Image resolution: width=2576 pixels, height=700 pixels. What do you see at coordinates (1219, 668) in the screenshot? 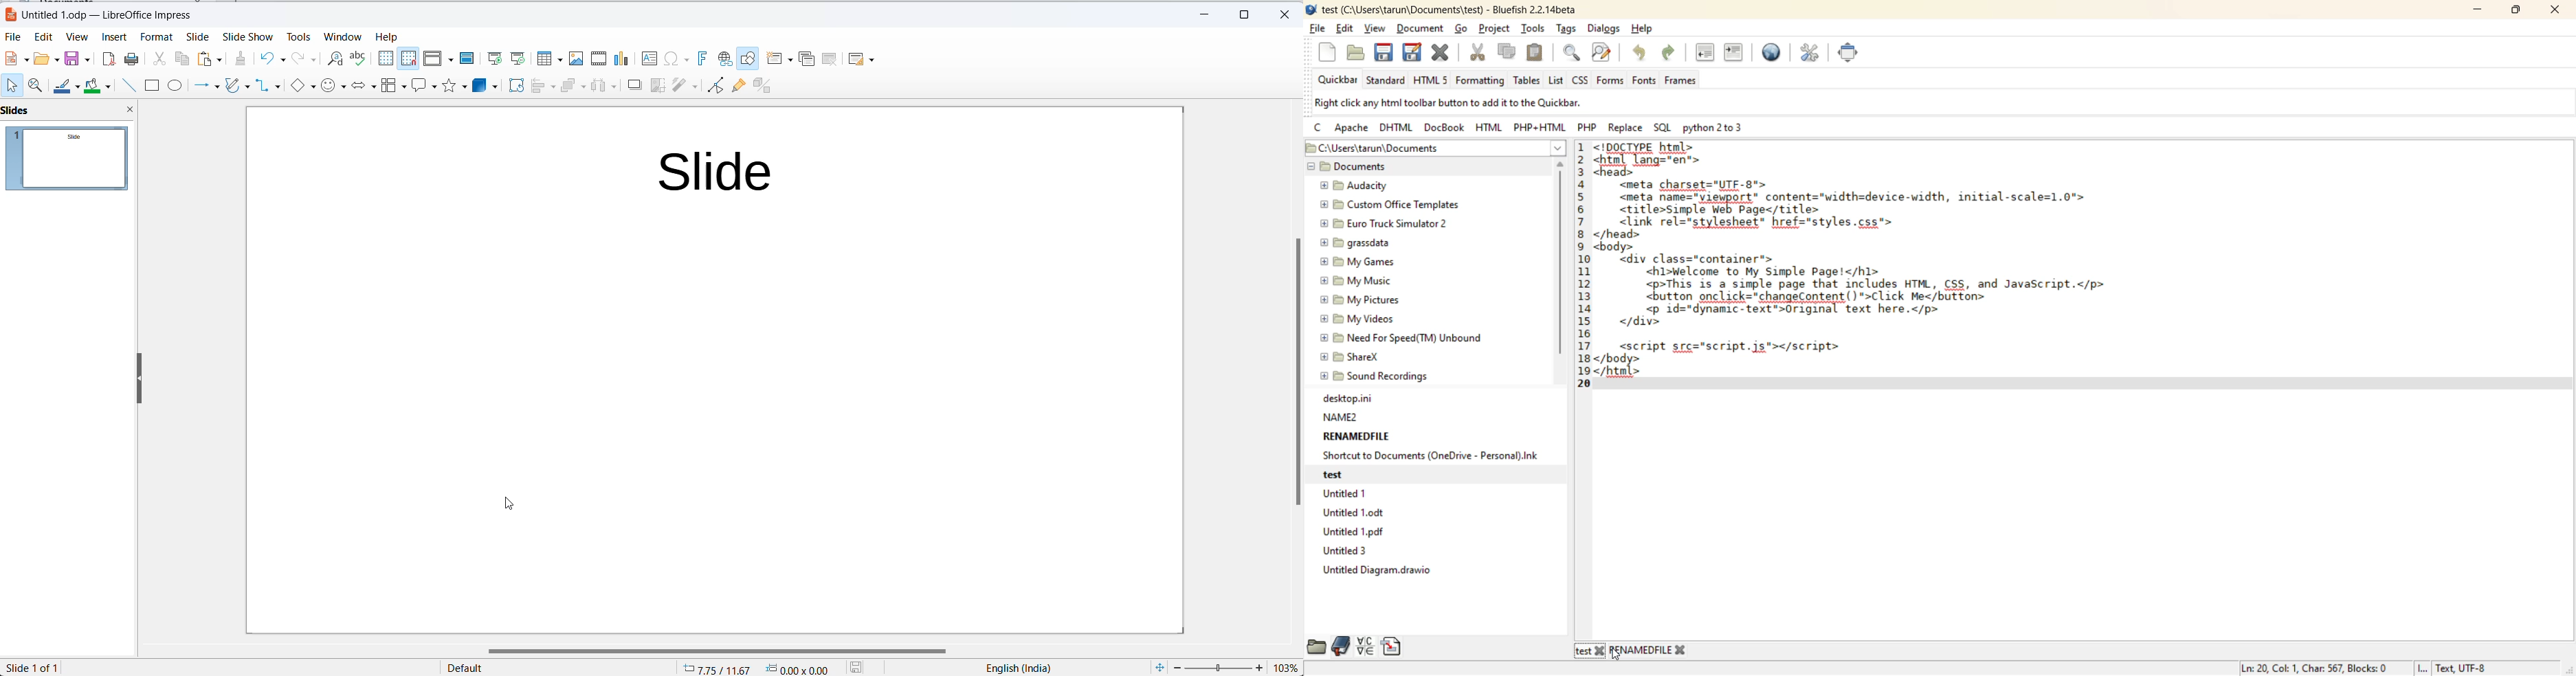
I see `zoom slider` at bounding box center [1219, 668].